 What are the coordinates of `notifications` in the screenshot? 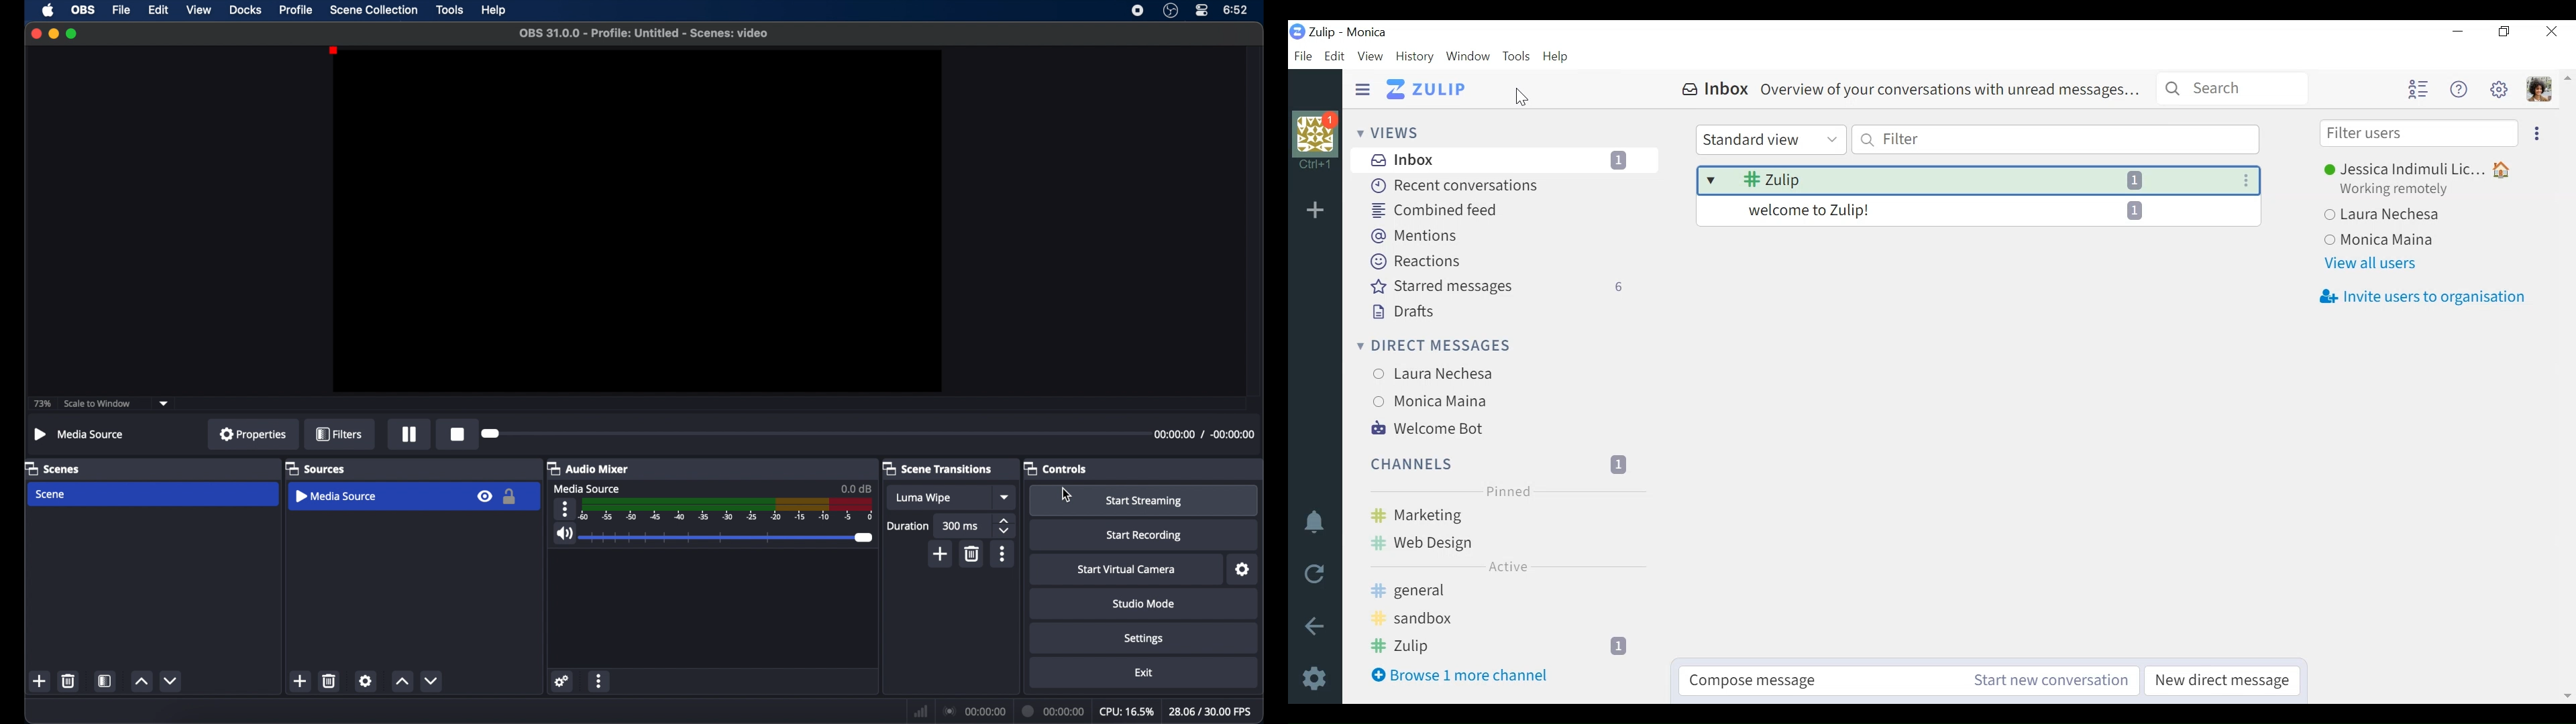 It's located at (1316, 524).